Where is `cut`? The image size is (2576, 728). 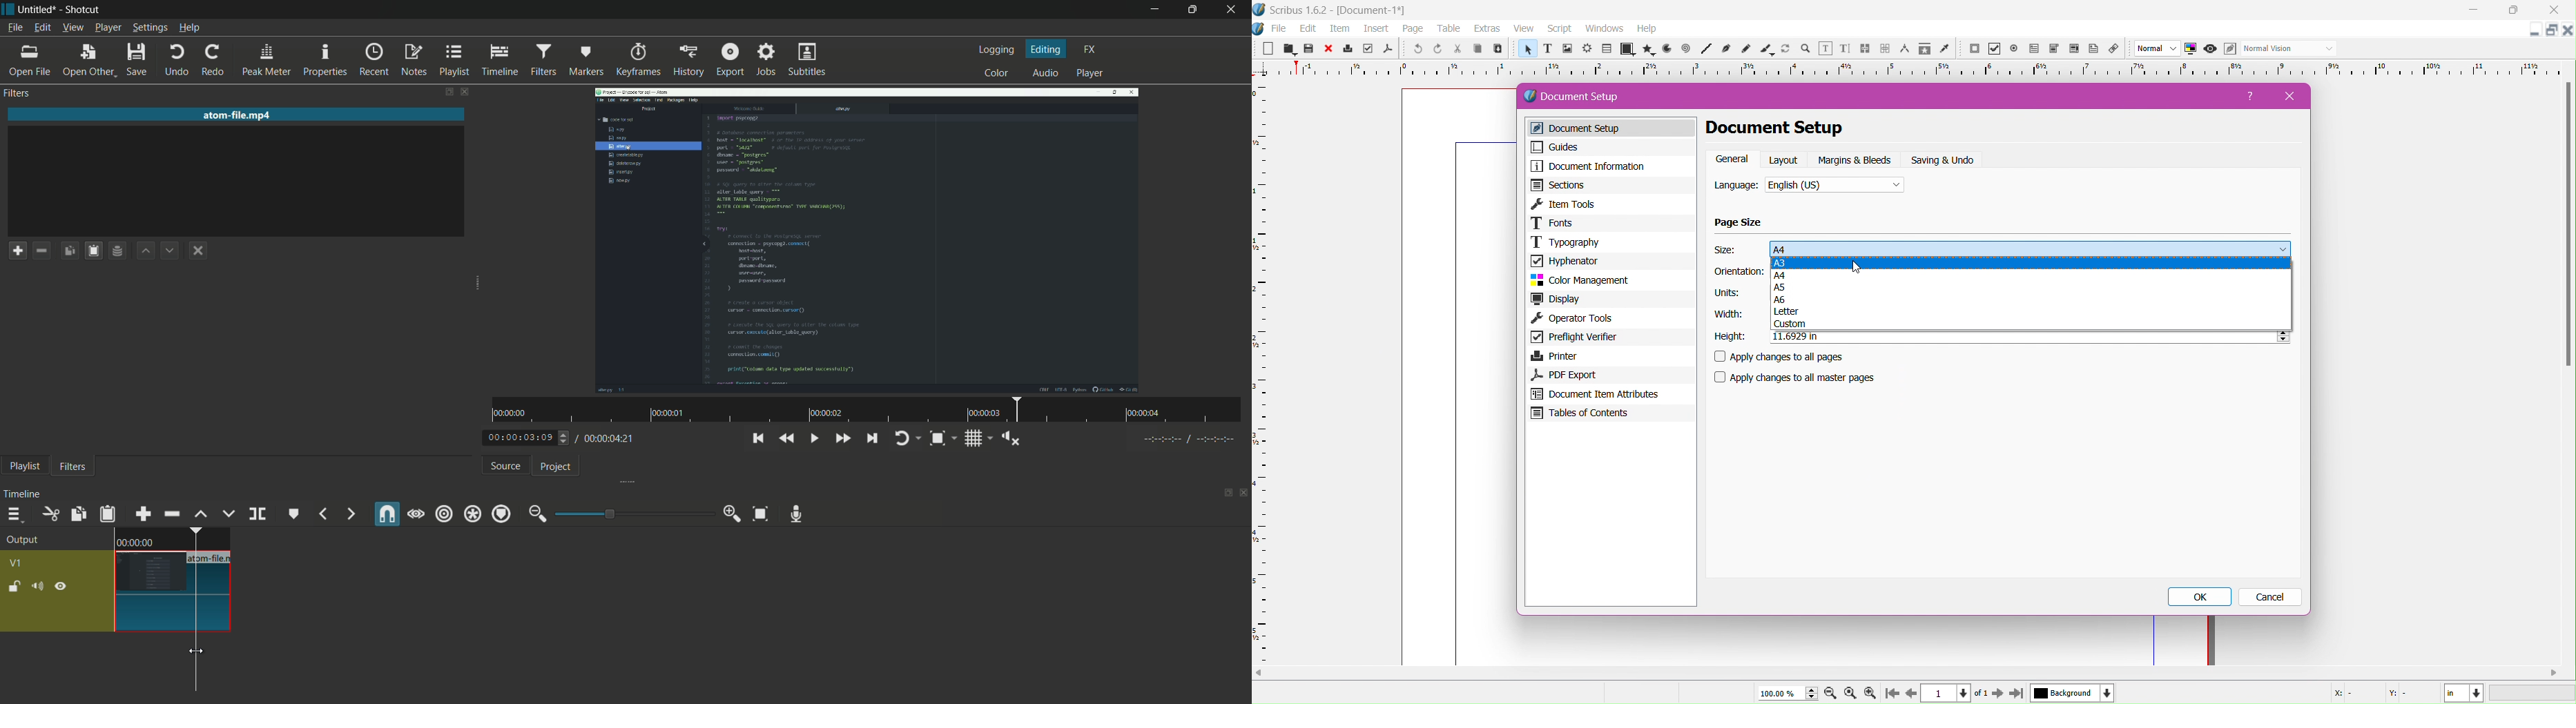
cut is located at coordinates (1456, 50).